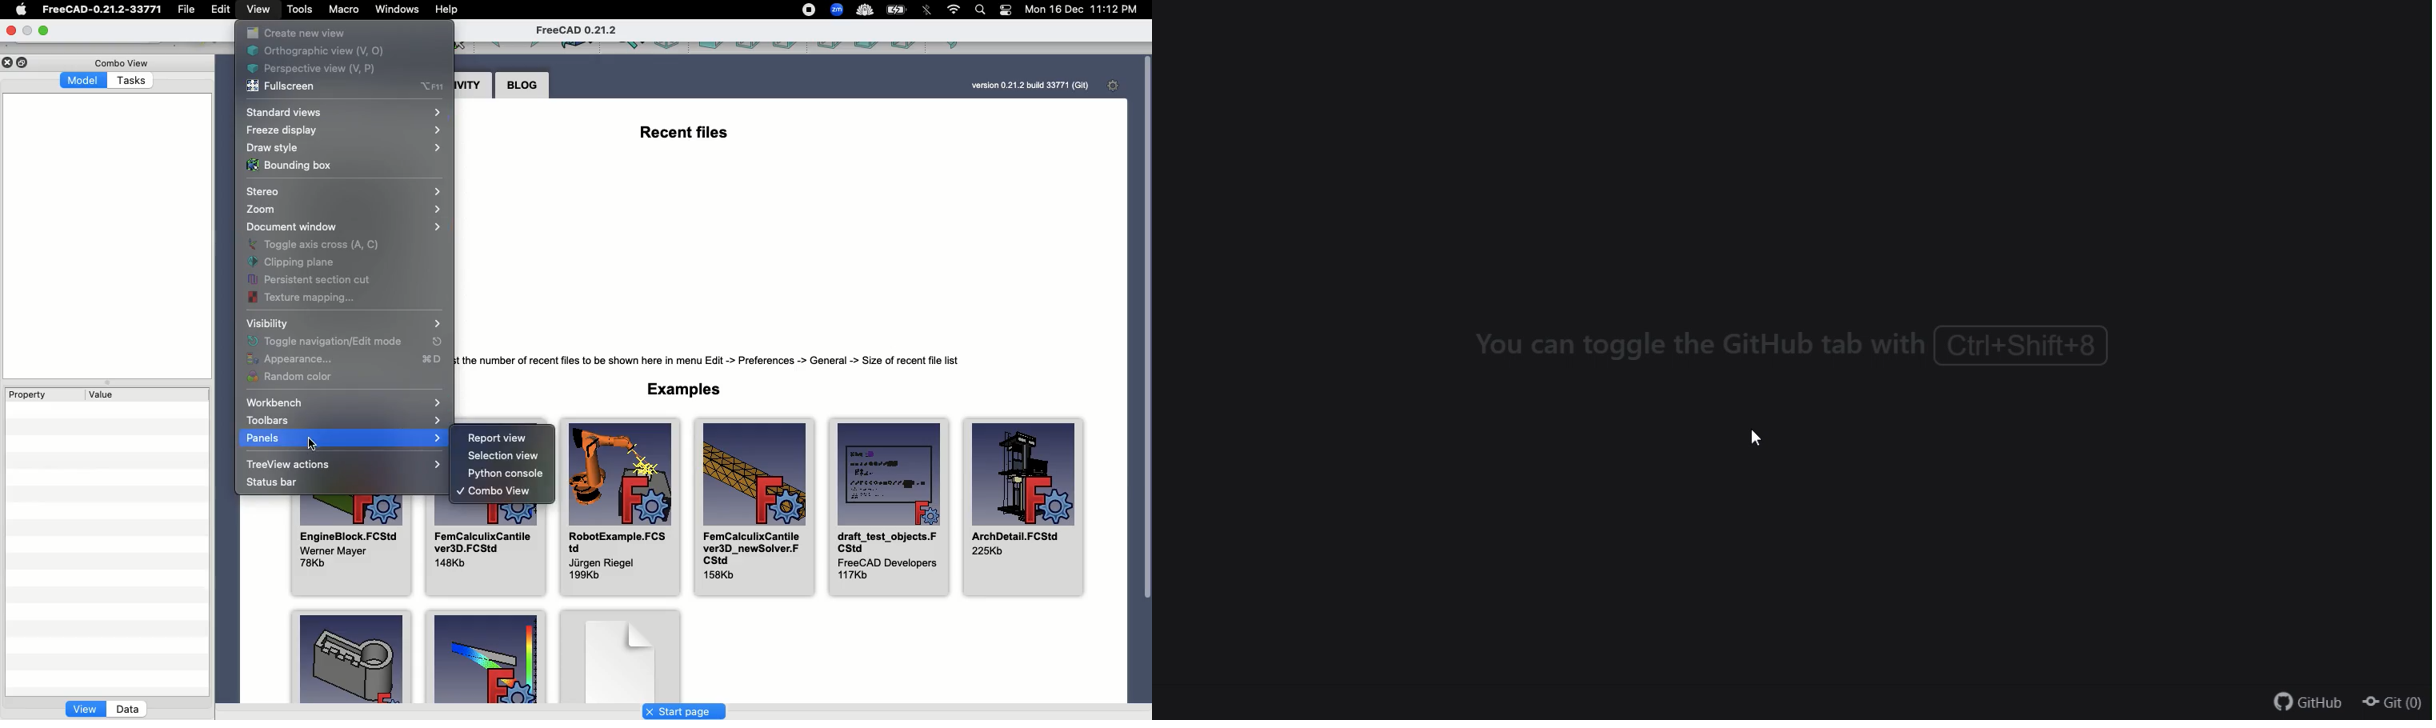 Image resolution: width=2436 pixels, height=728 pixels. Describe the element at coordinates (1006, 13) in the screenshot. I see `Notification ` at that location.